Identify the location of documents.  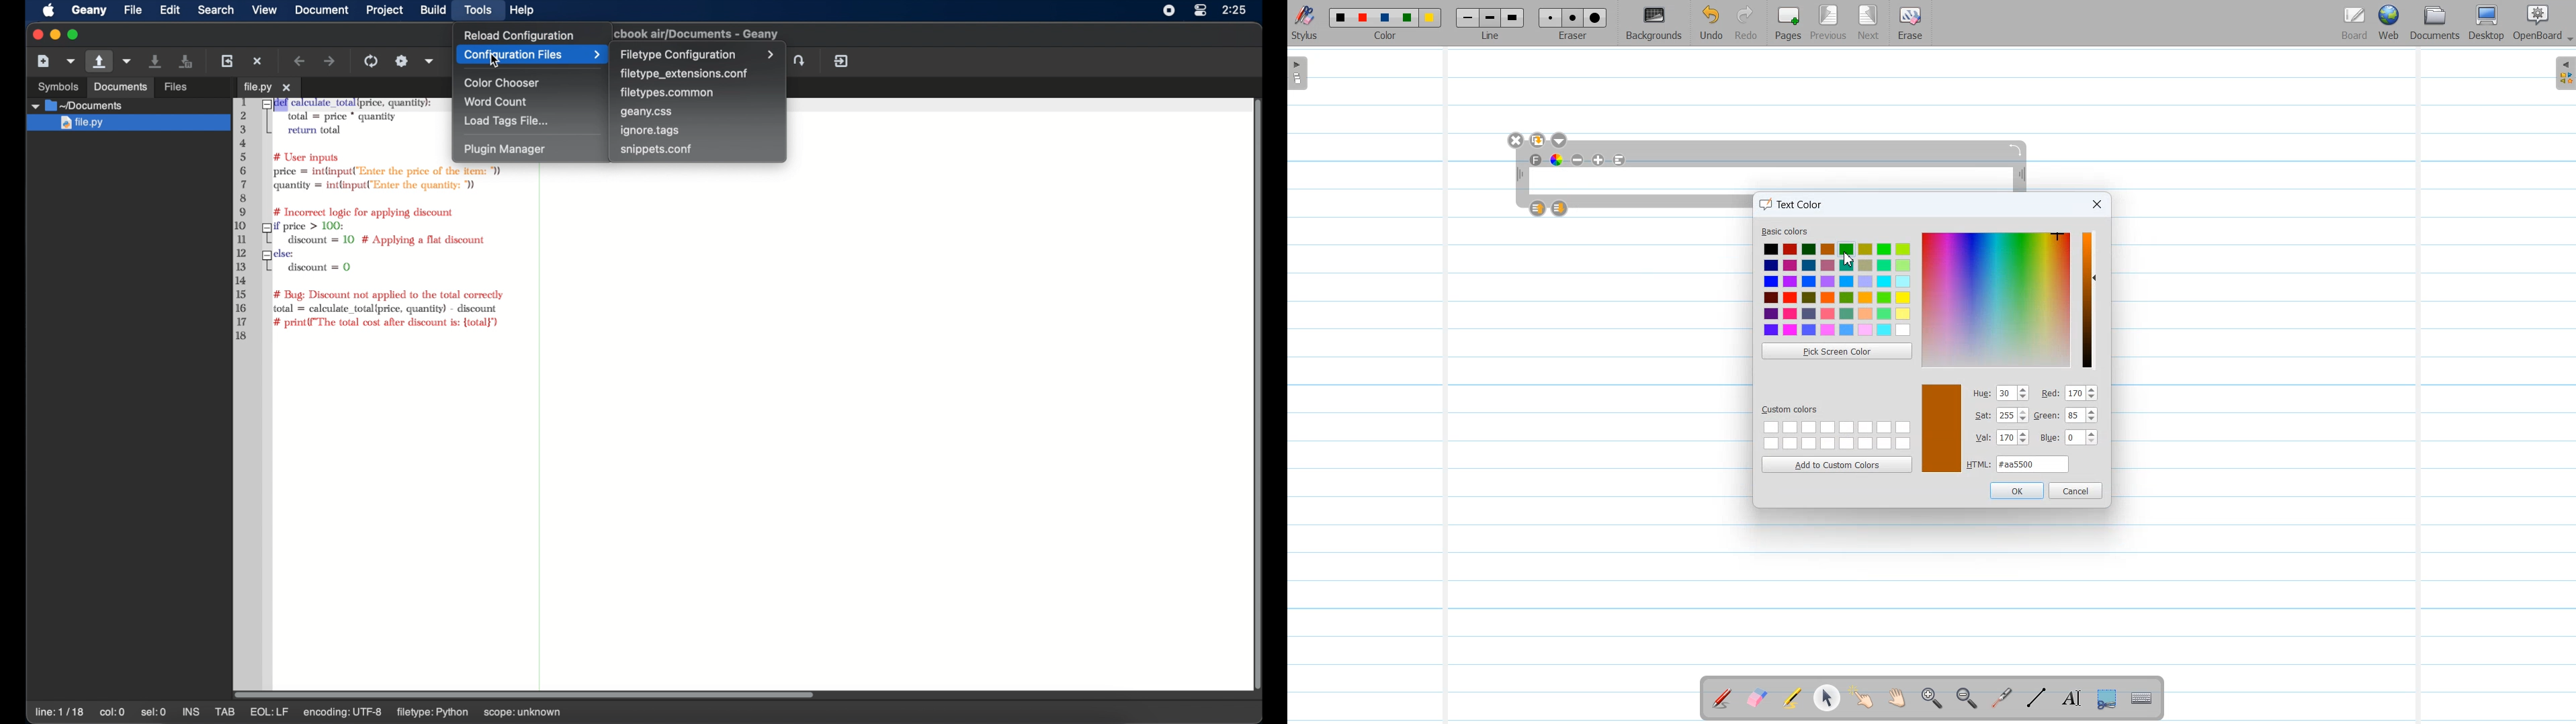
(77, 105).